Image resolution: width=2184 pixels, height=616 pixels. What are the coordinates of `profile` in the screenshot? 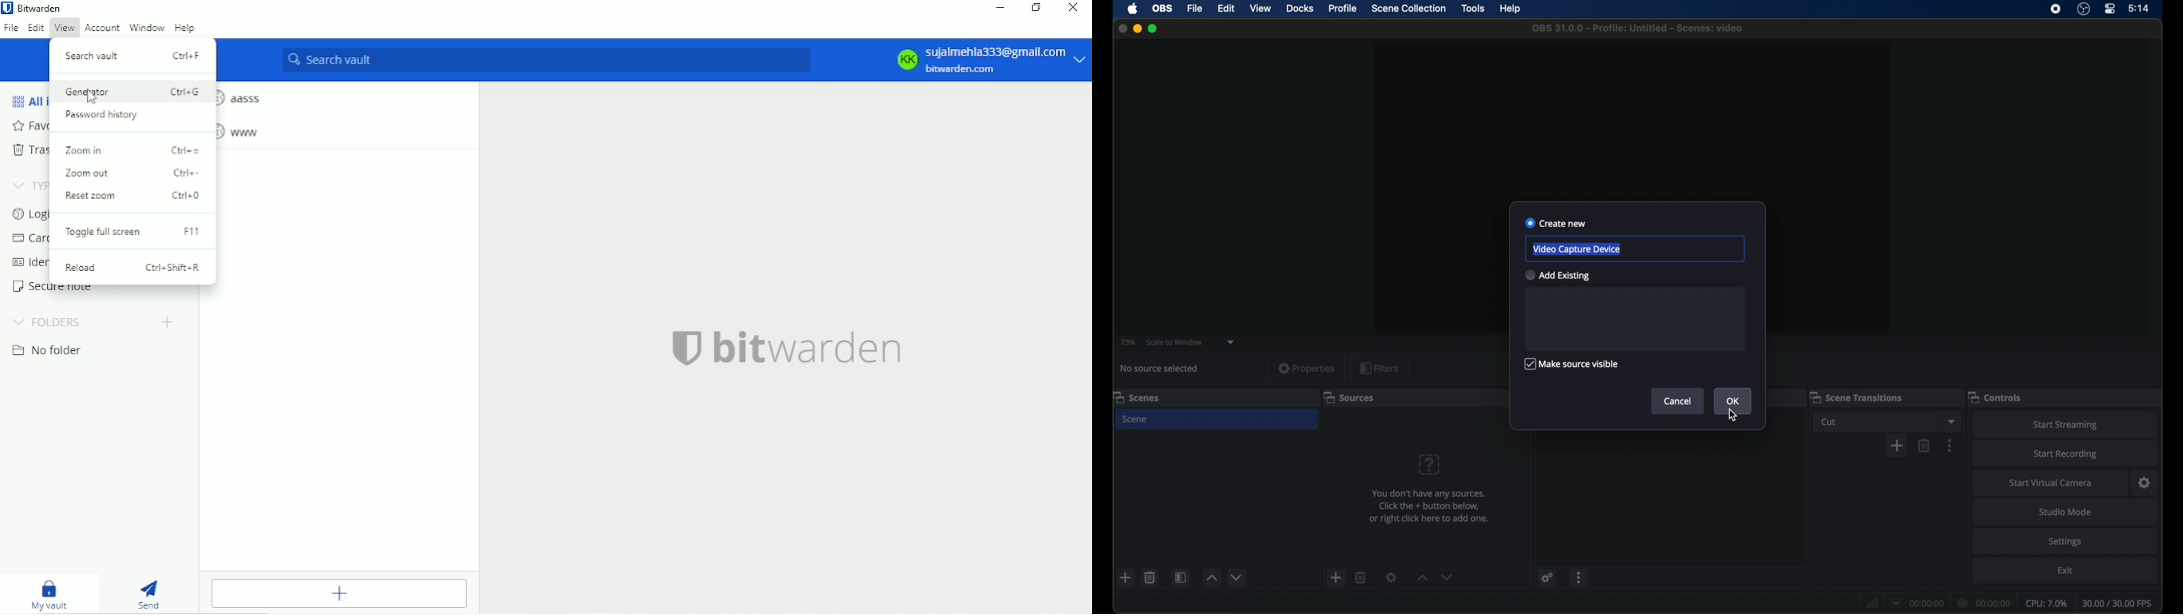 It's located at (1344, 9).